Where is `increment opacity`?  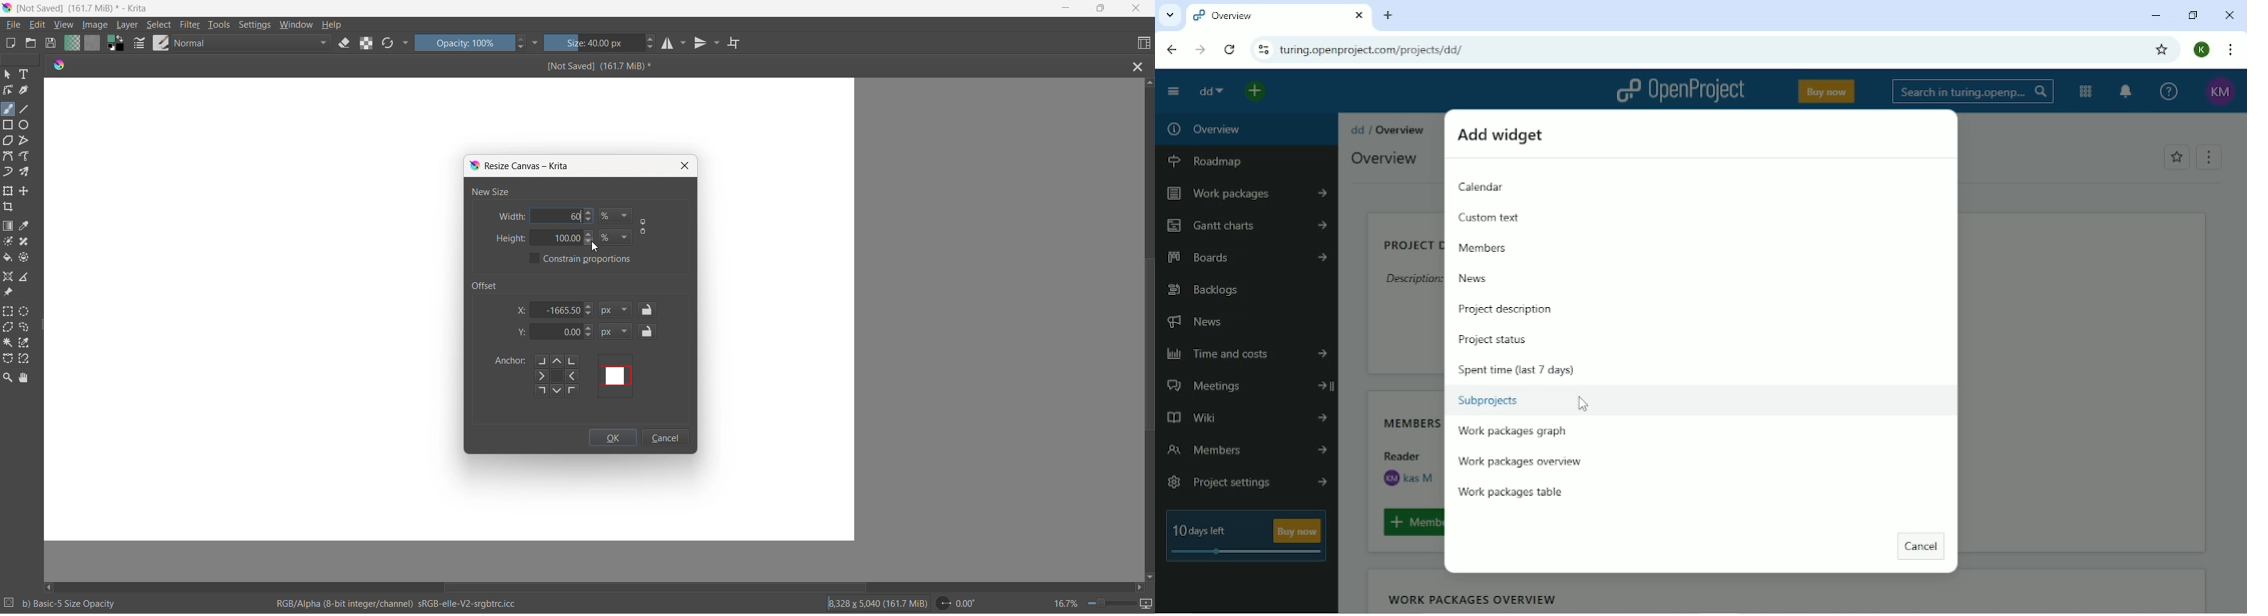
increment opacity is located at coordinates (522, 40).